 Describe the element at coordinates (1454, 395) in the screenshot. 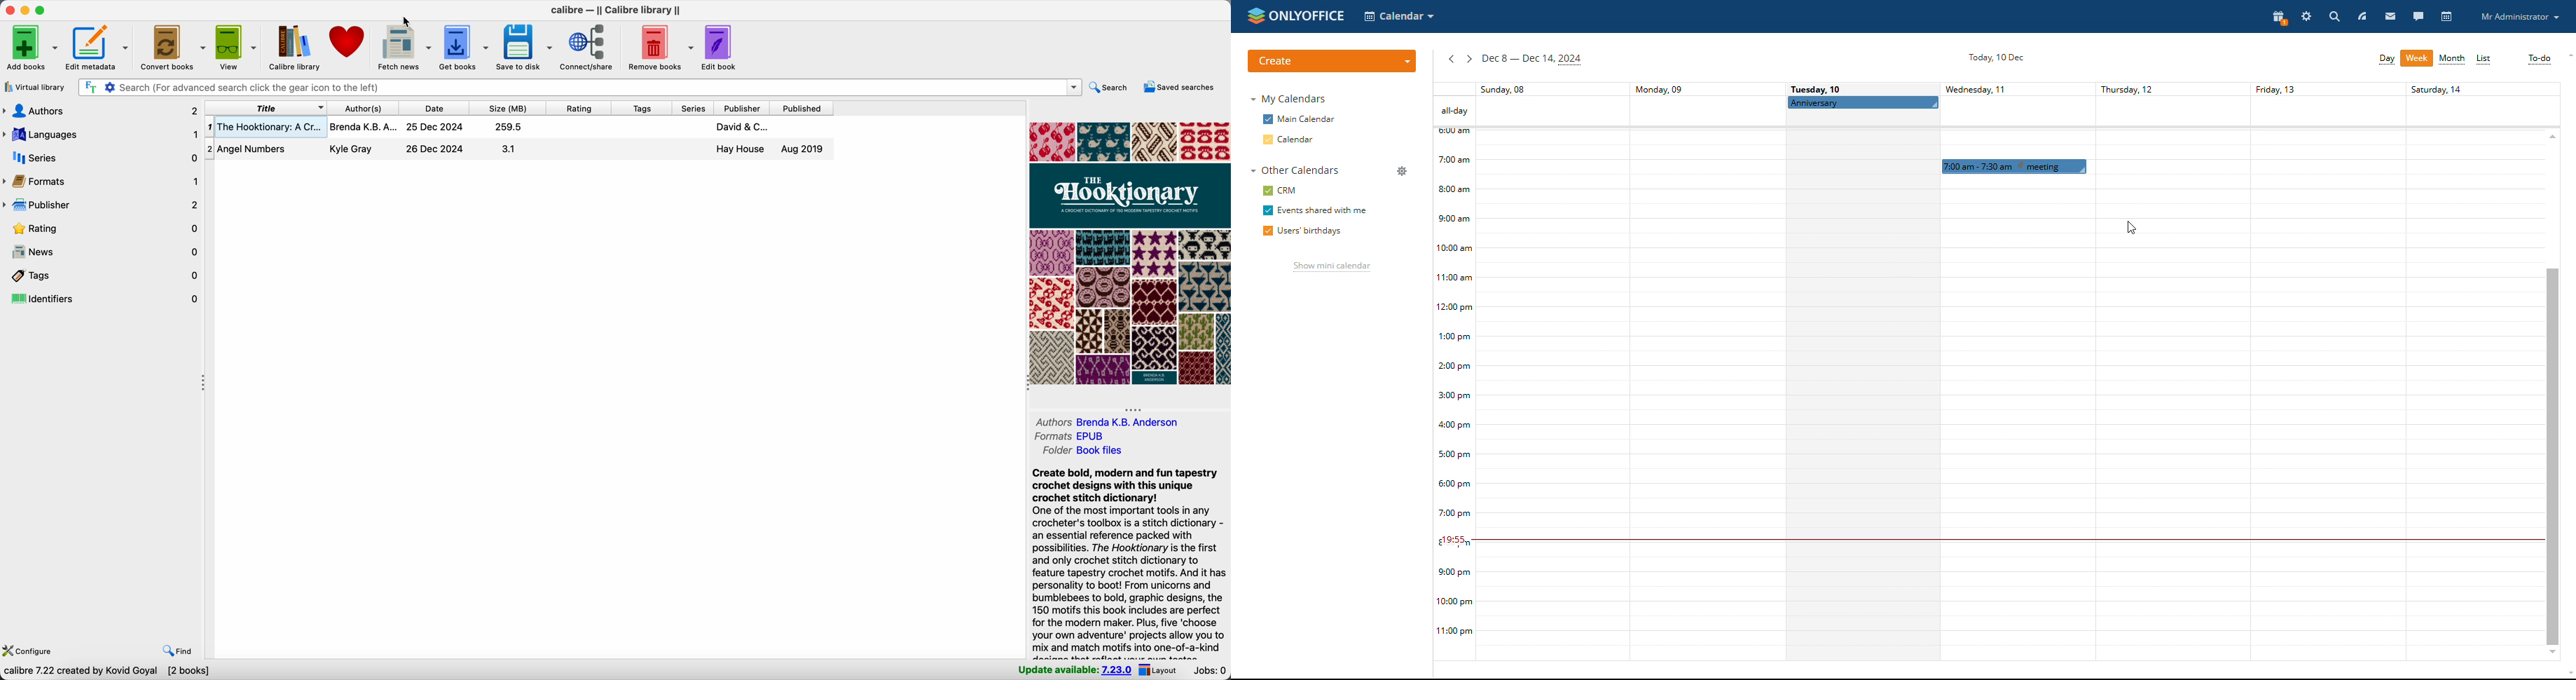

I see `timeline` at that location.